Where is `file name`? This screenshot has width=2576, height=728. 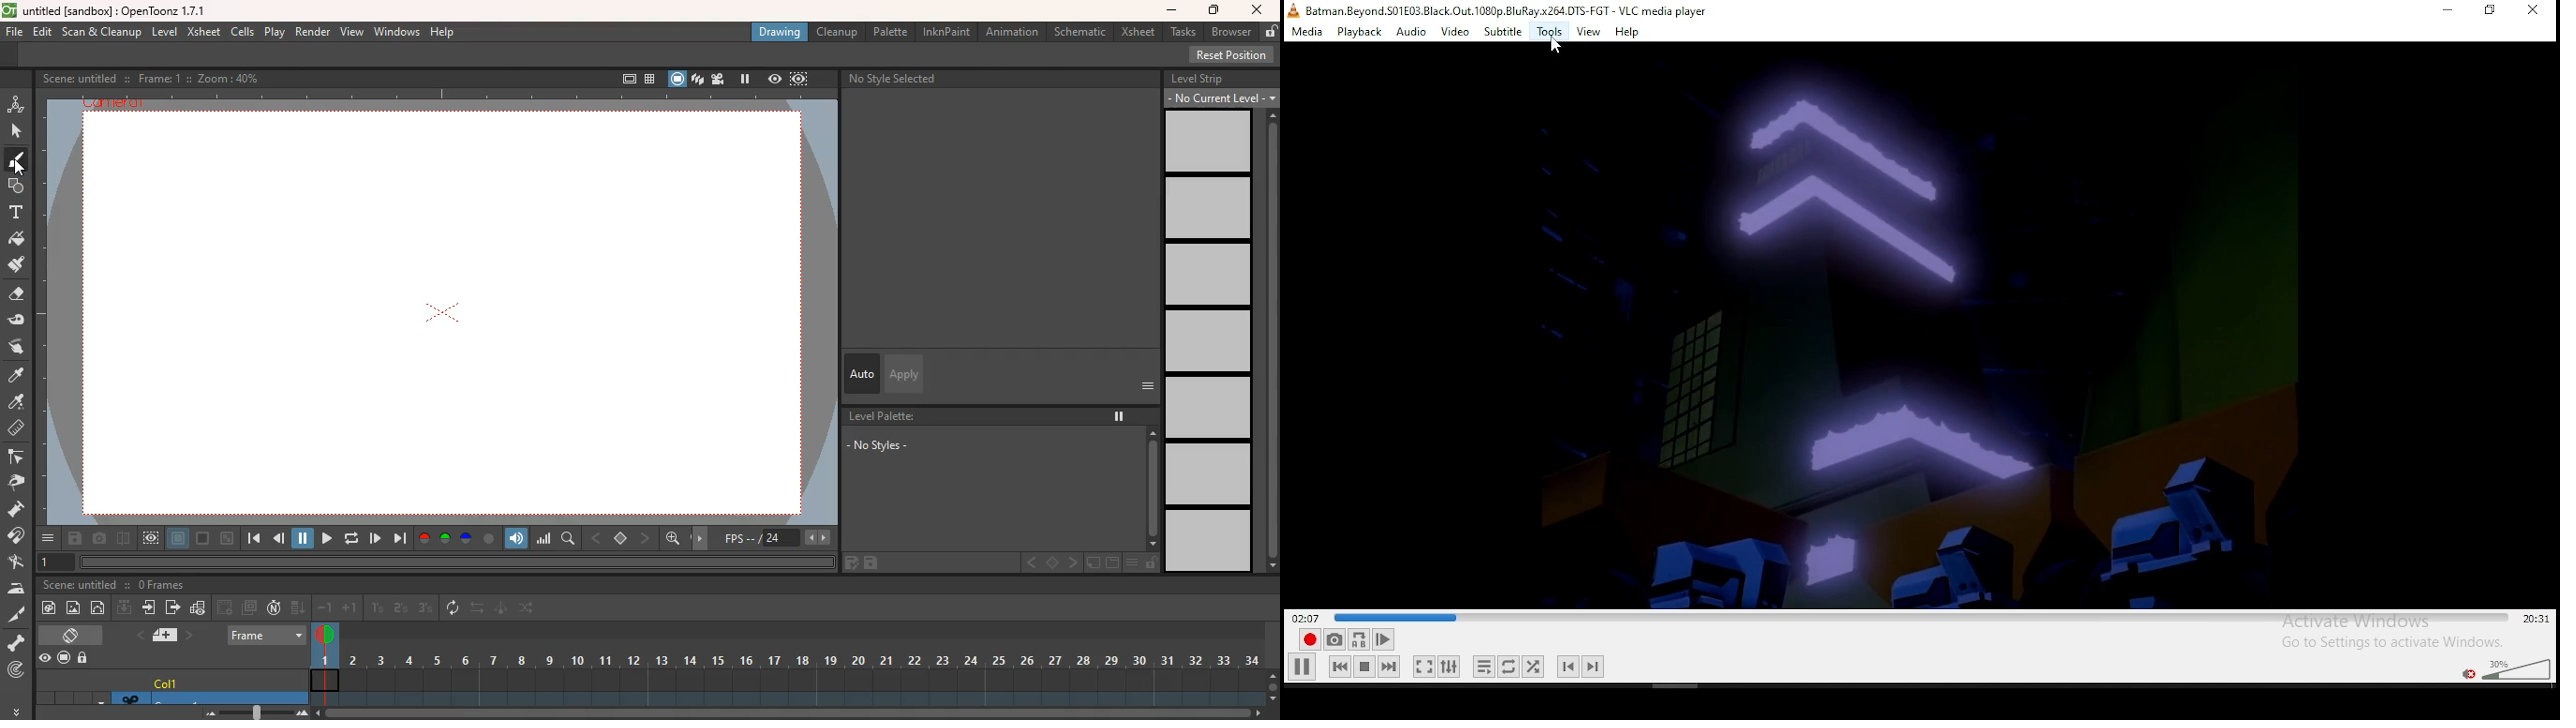
file name is located at coordinates (1507, 10).